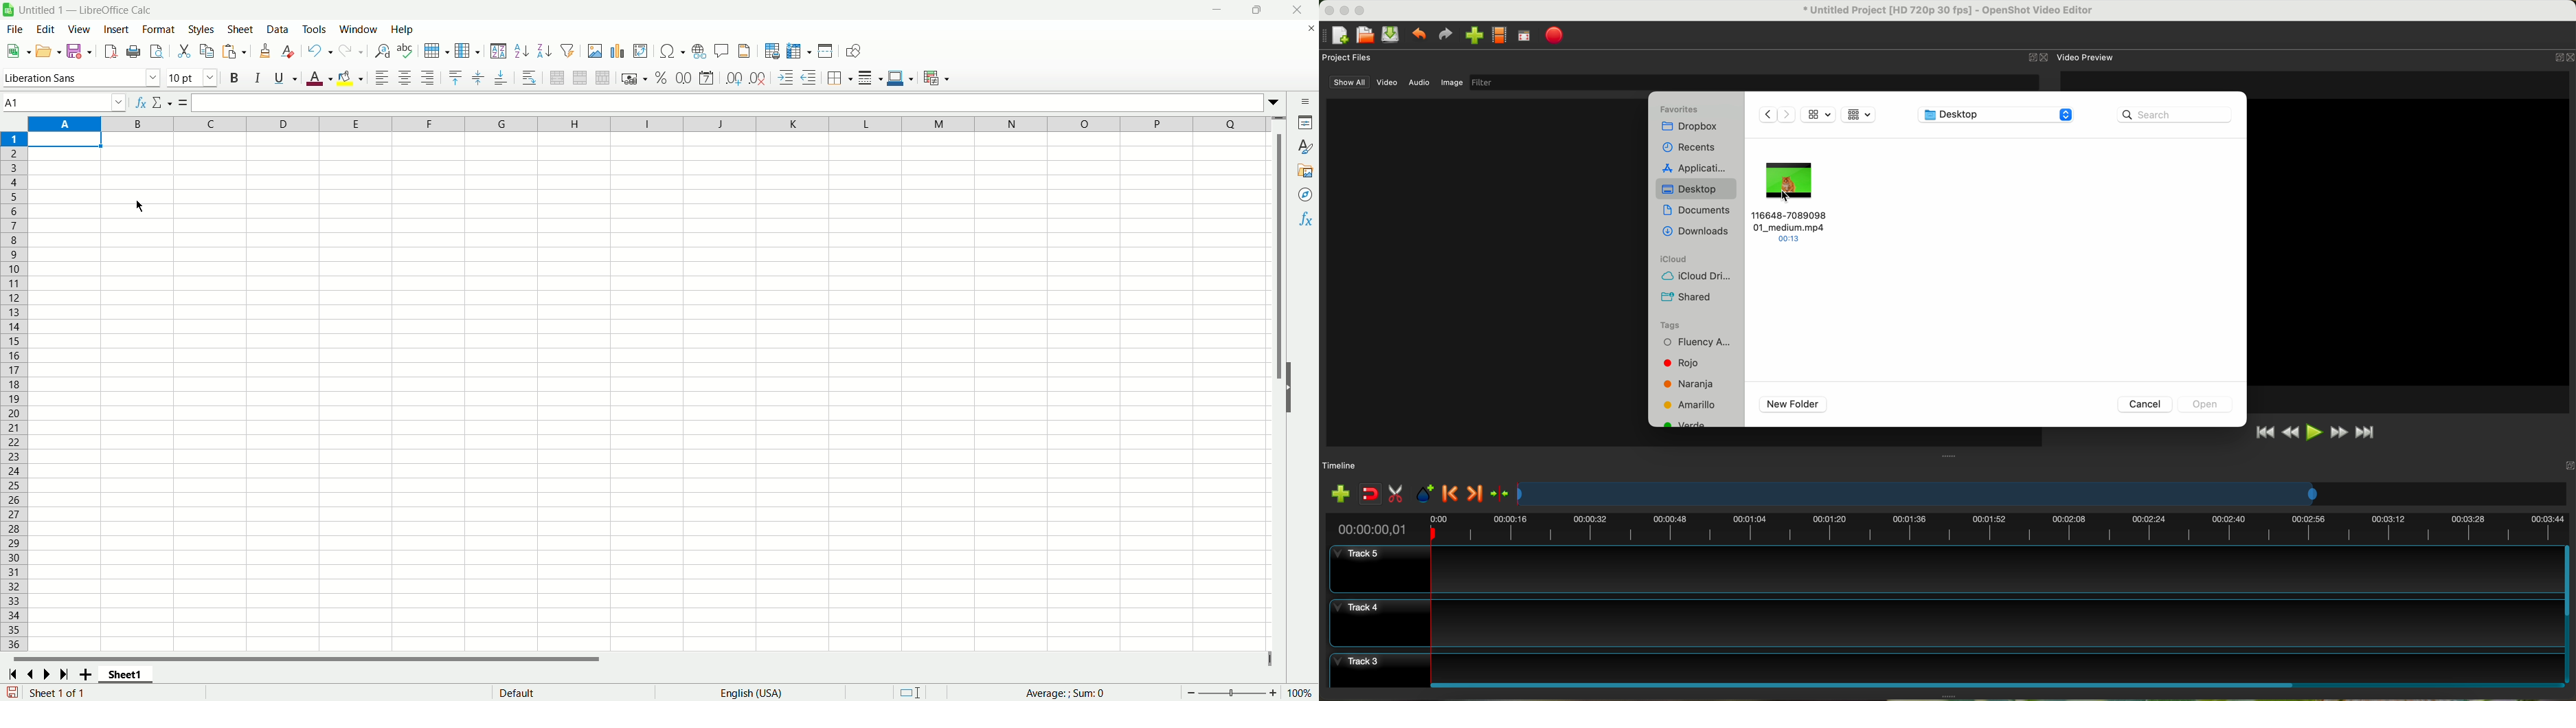  What do you see at coordinates (1071, 693) in the screenshot?
I see `average` at bounding box center [1071, 693].